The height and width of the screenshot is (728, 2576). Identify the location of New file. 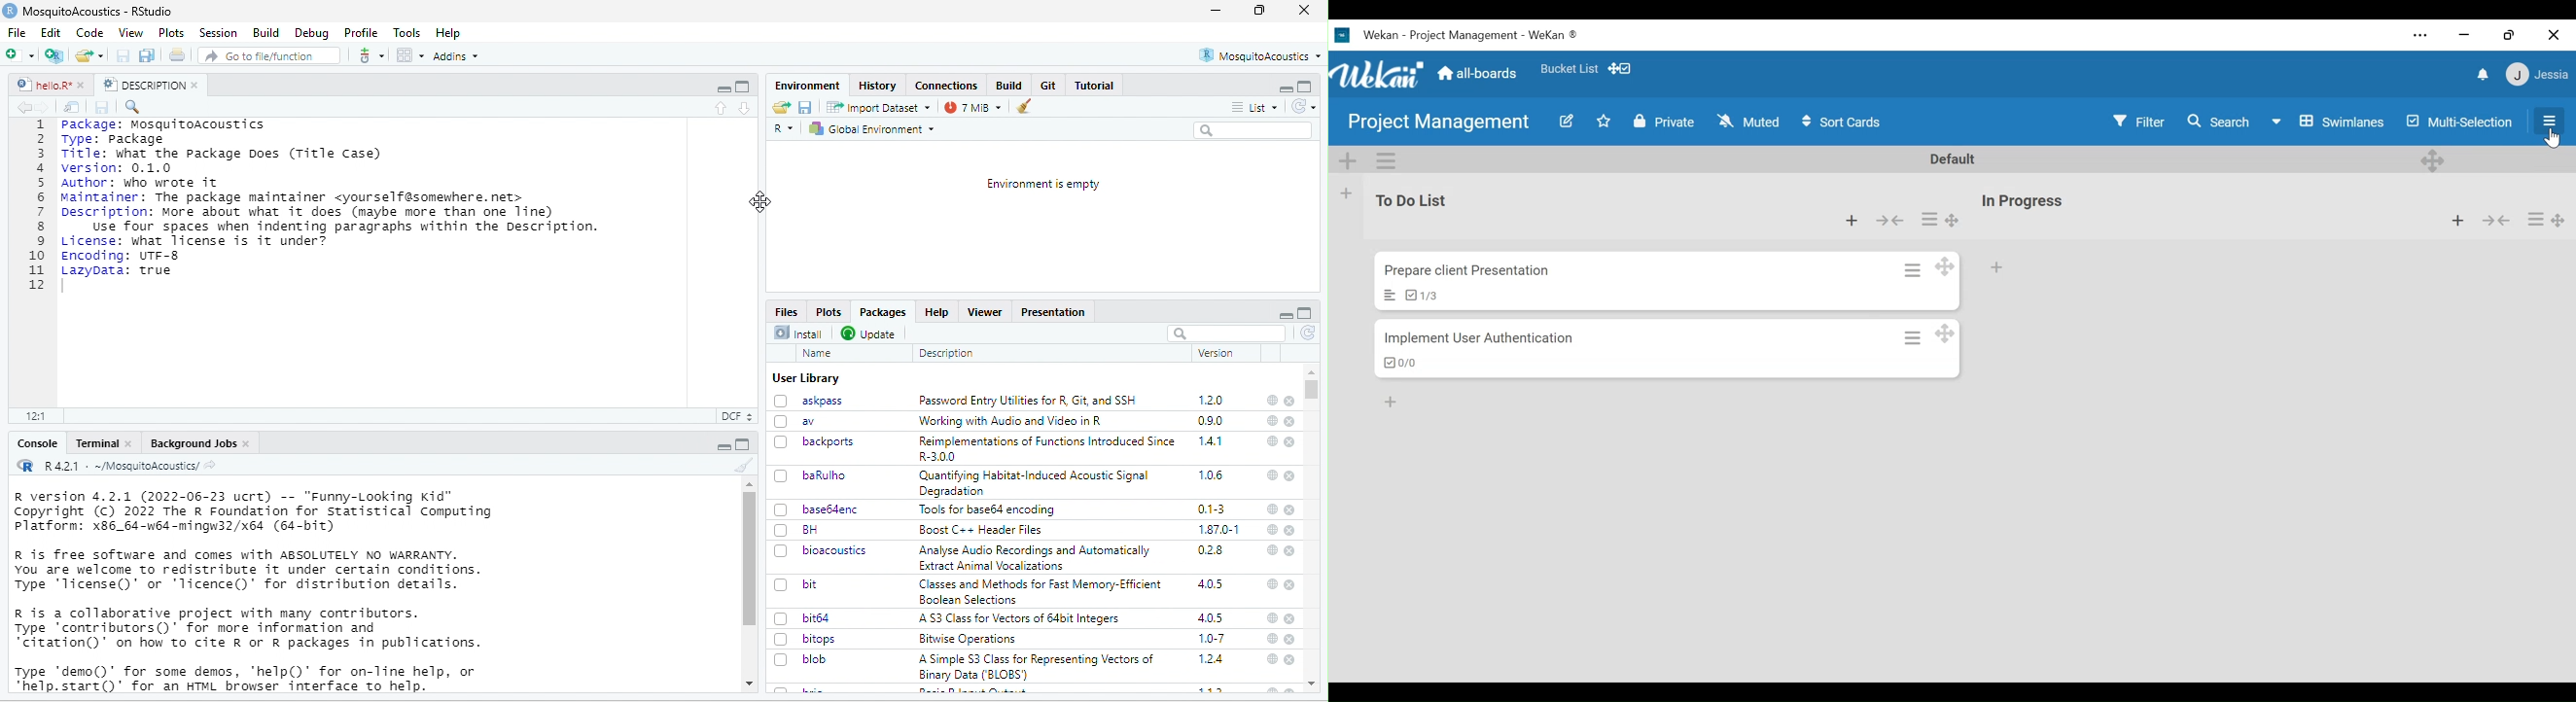
(23, 54).